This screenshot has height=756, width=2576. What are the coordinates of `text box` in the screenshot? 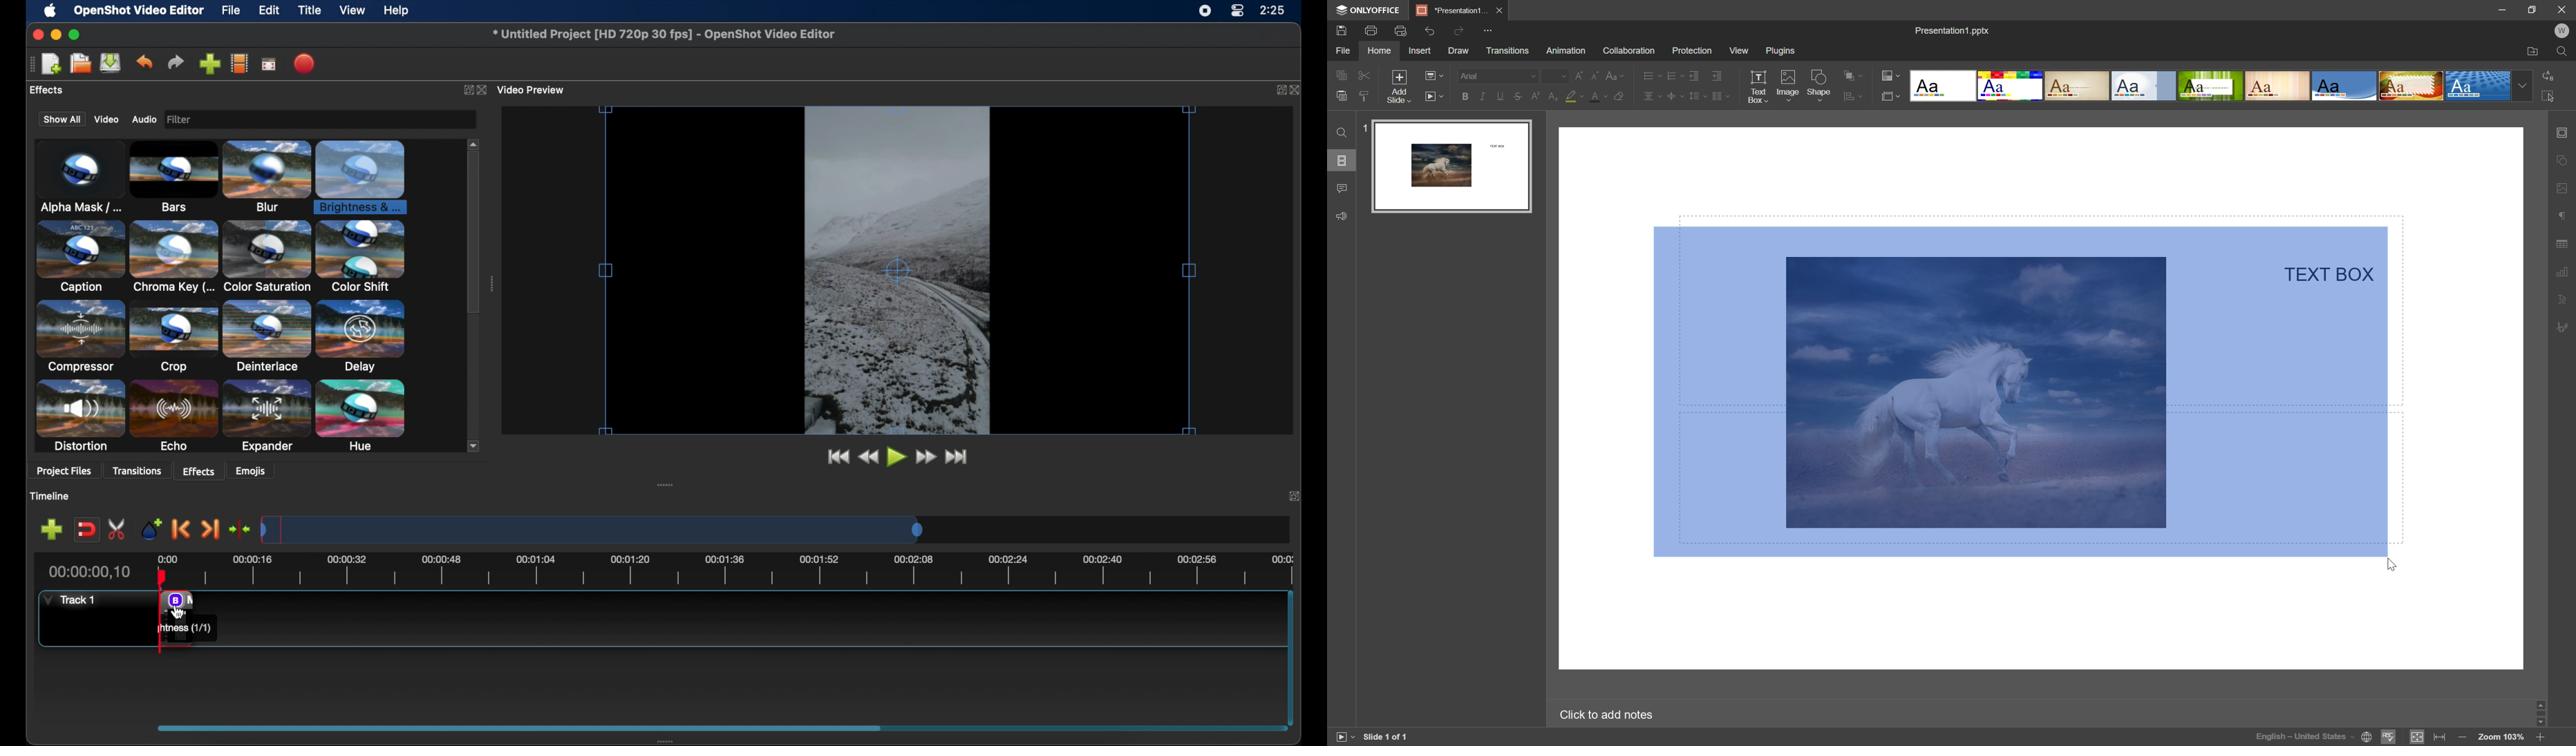 It's located at (1758, 87).